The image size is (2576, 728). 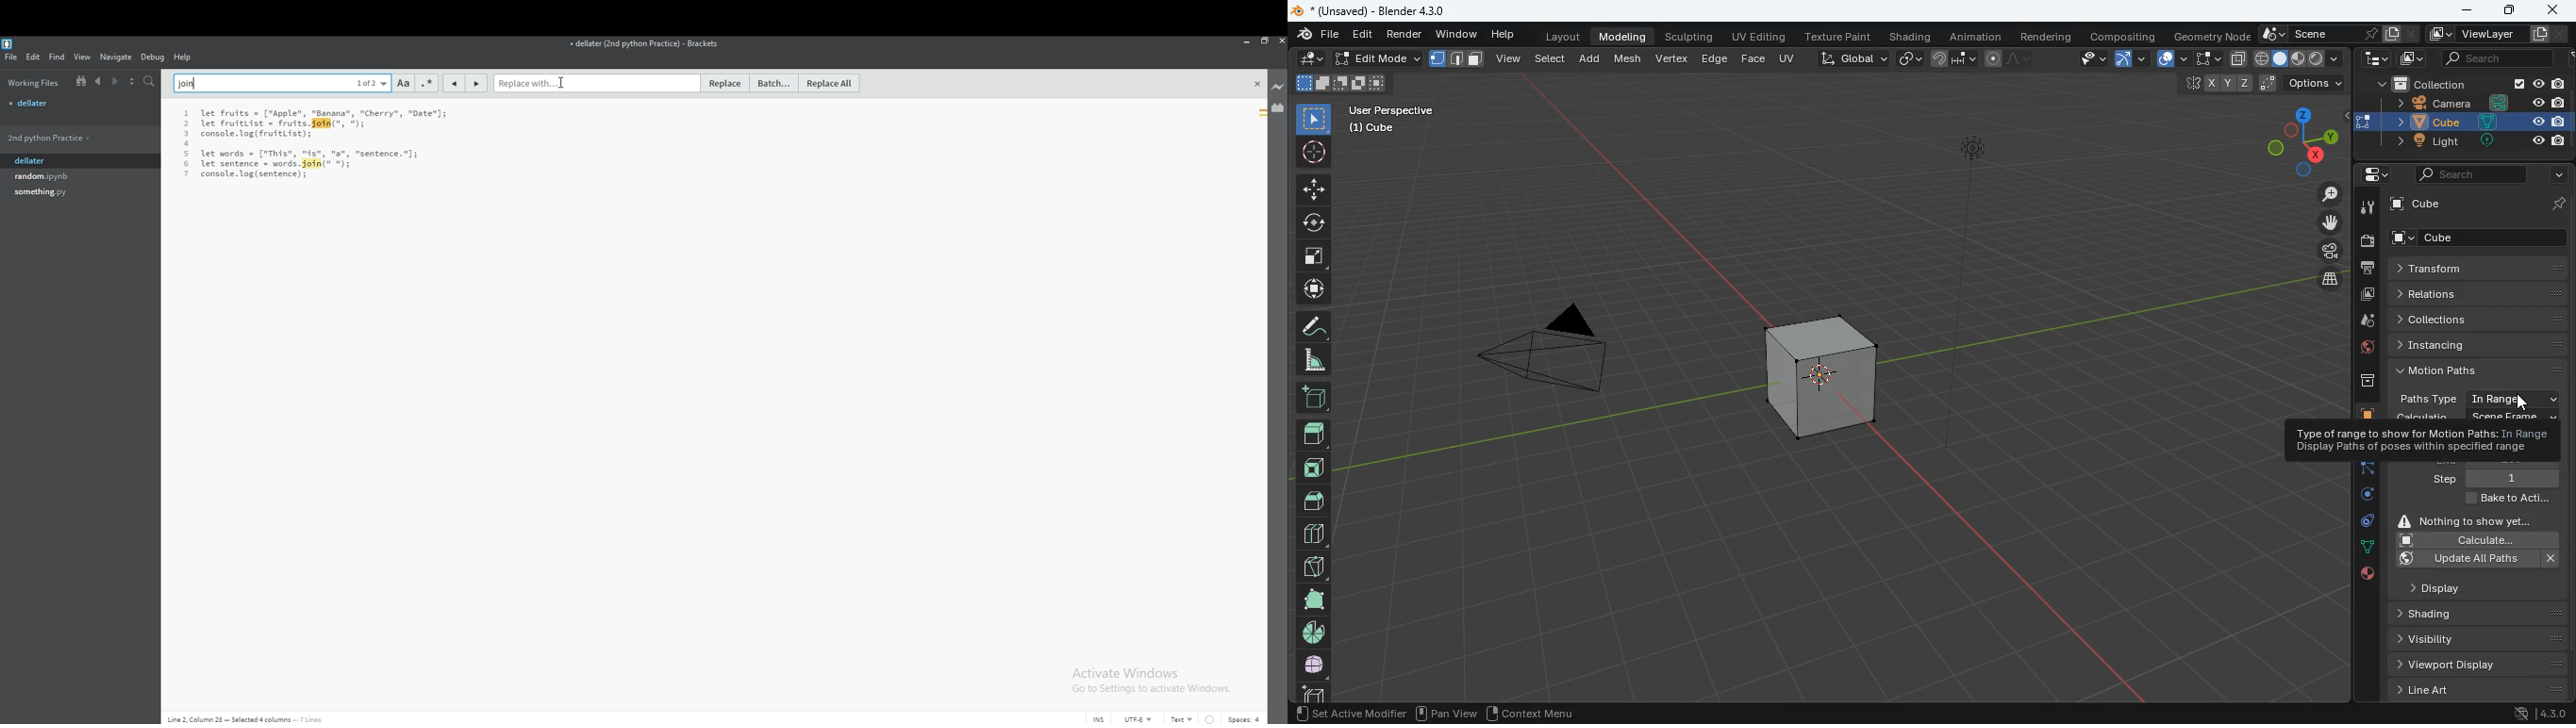 I want to click on tech, so click(x=2375, y=59).